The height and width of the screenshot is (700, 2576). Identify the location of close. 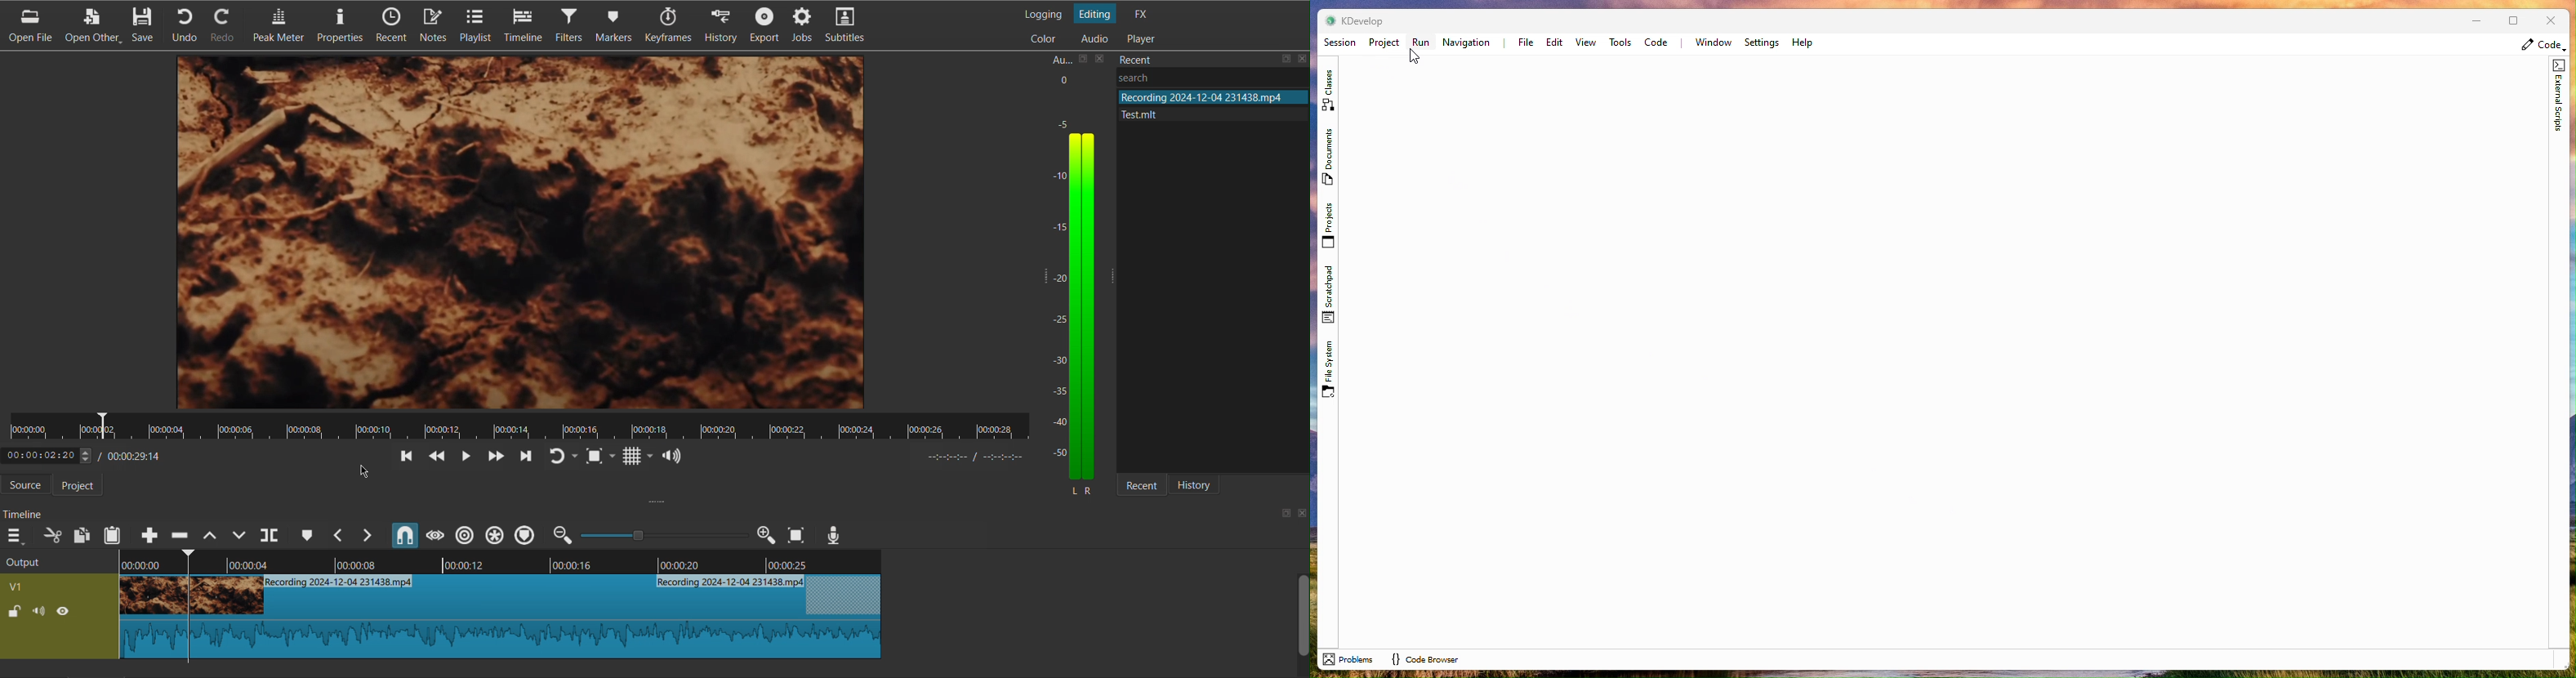
(1302, 513).